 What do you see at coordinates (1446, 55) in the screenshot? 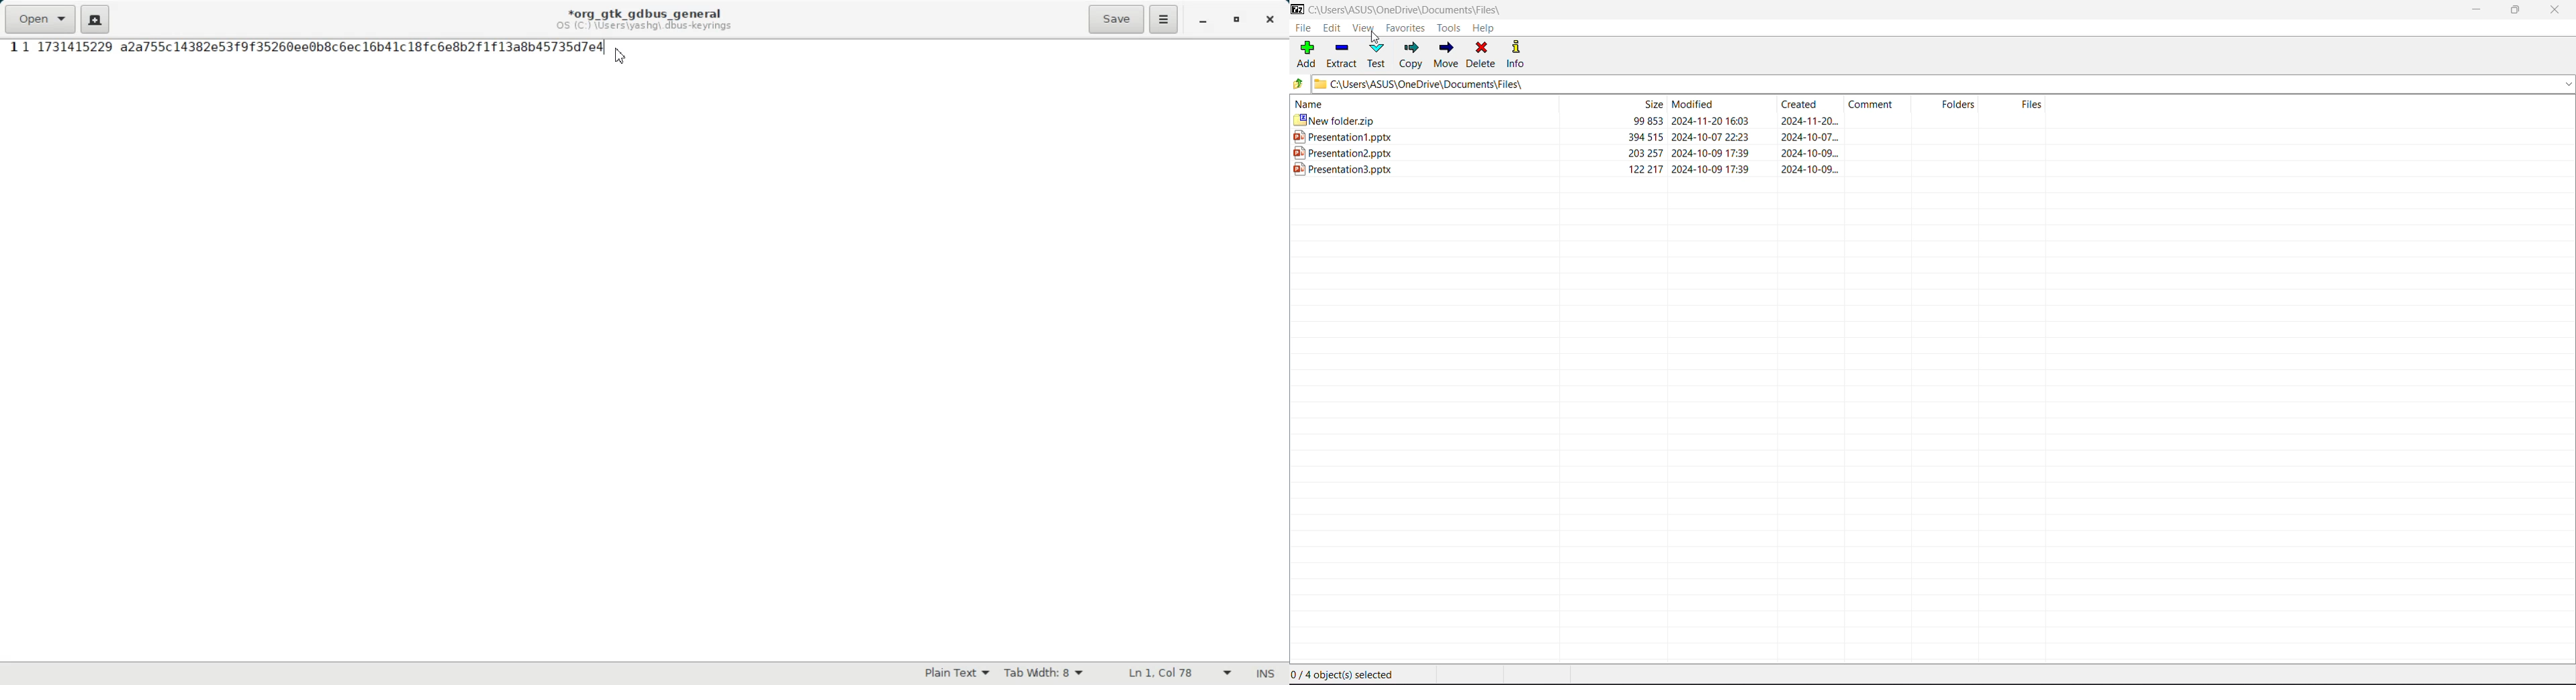
I see `Move` at bounding box center [1446, 55].